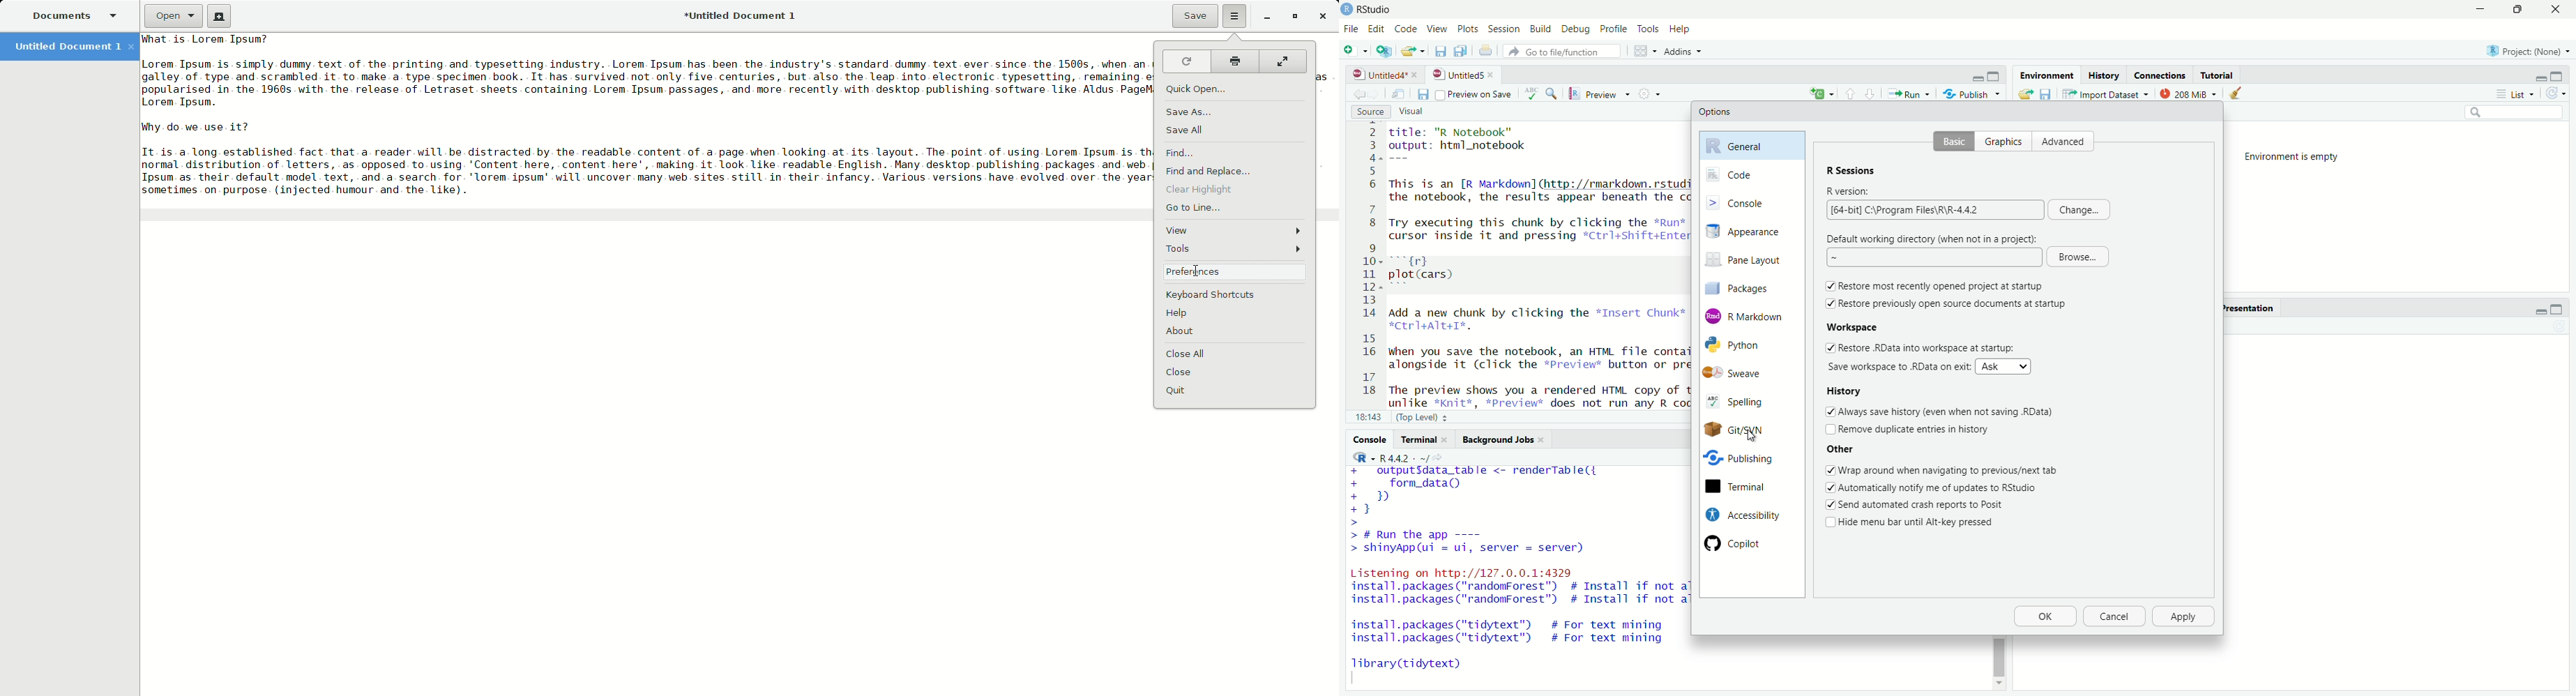 The height and width of the screenshot is (700, 2576). What do you see at coordinates (1954, 303) in the screenshot?
I see `Restore previously open source documents at startup` at bounding box center [1954, 303].